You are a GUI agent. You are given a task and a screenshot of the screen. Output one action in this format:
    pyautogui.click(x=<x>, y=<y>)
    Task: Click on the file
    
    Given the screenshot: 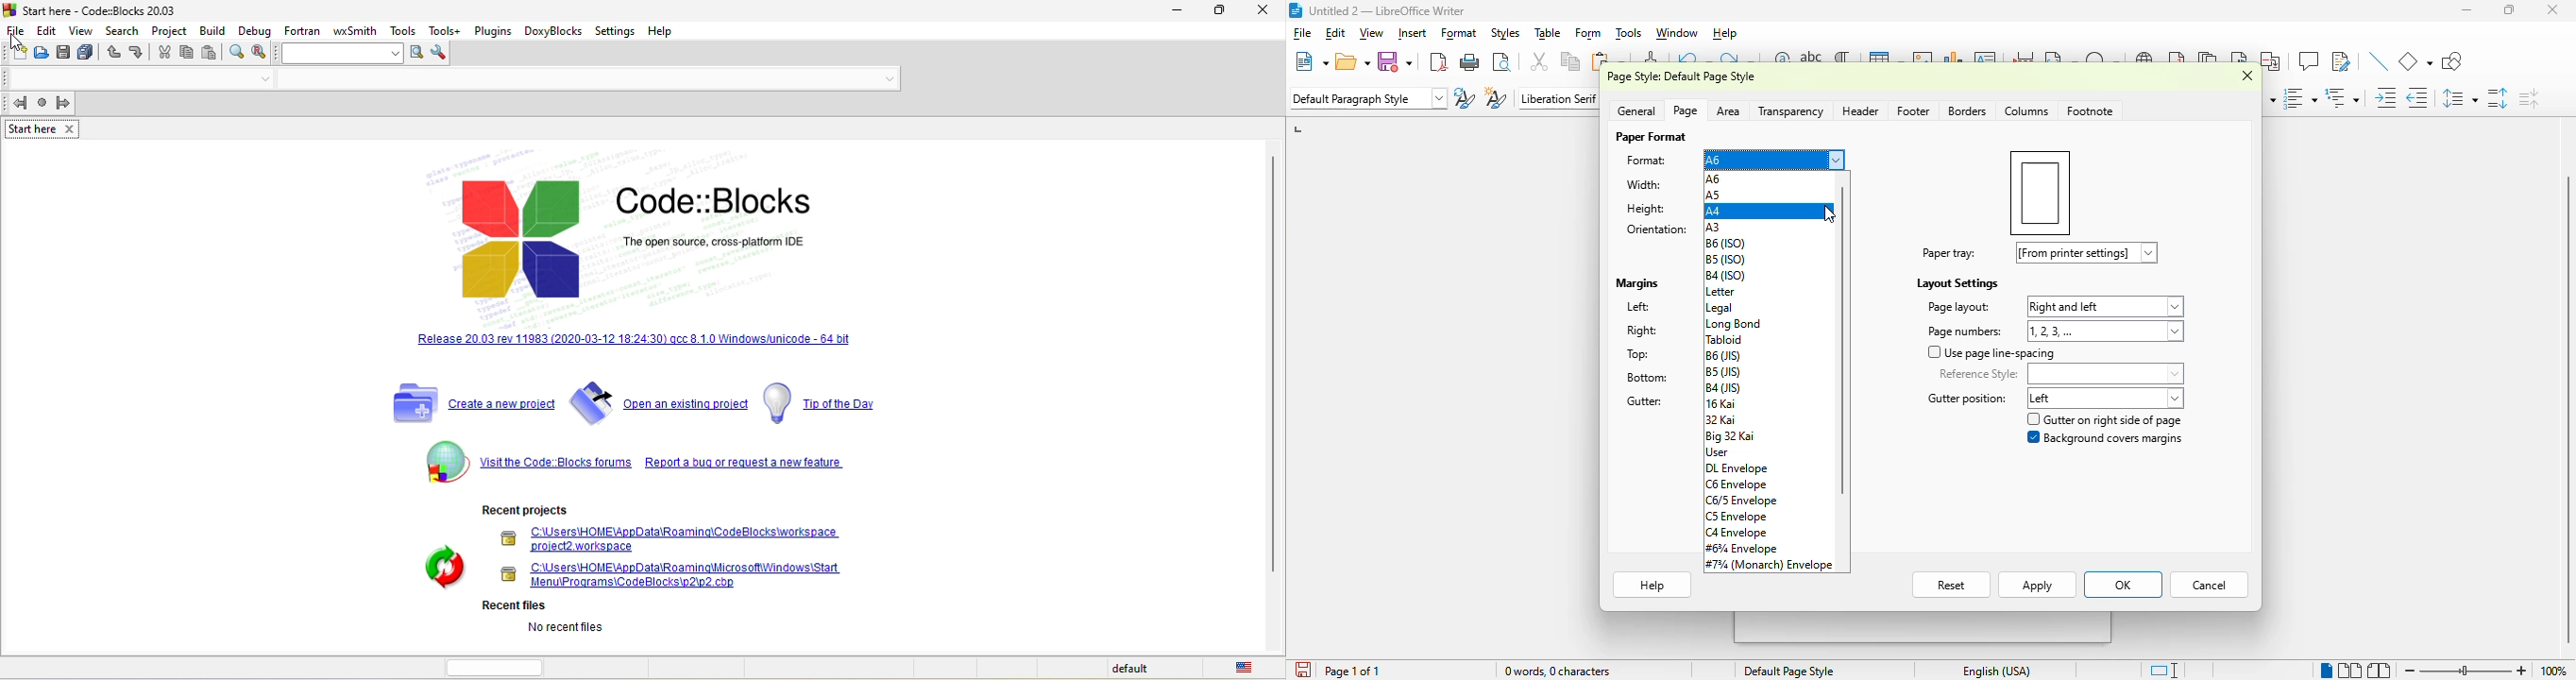 What is the action you would take?
    pyautogui.click(x=1303, y=32)
    